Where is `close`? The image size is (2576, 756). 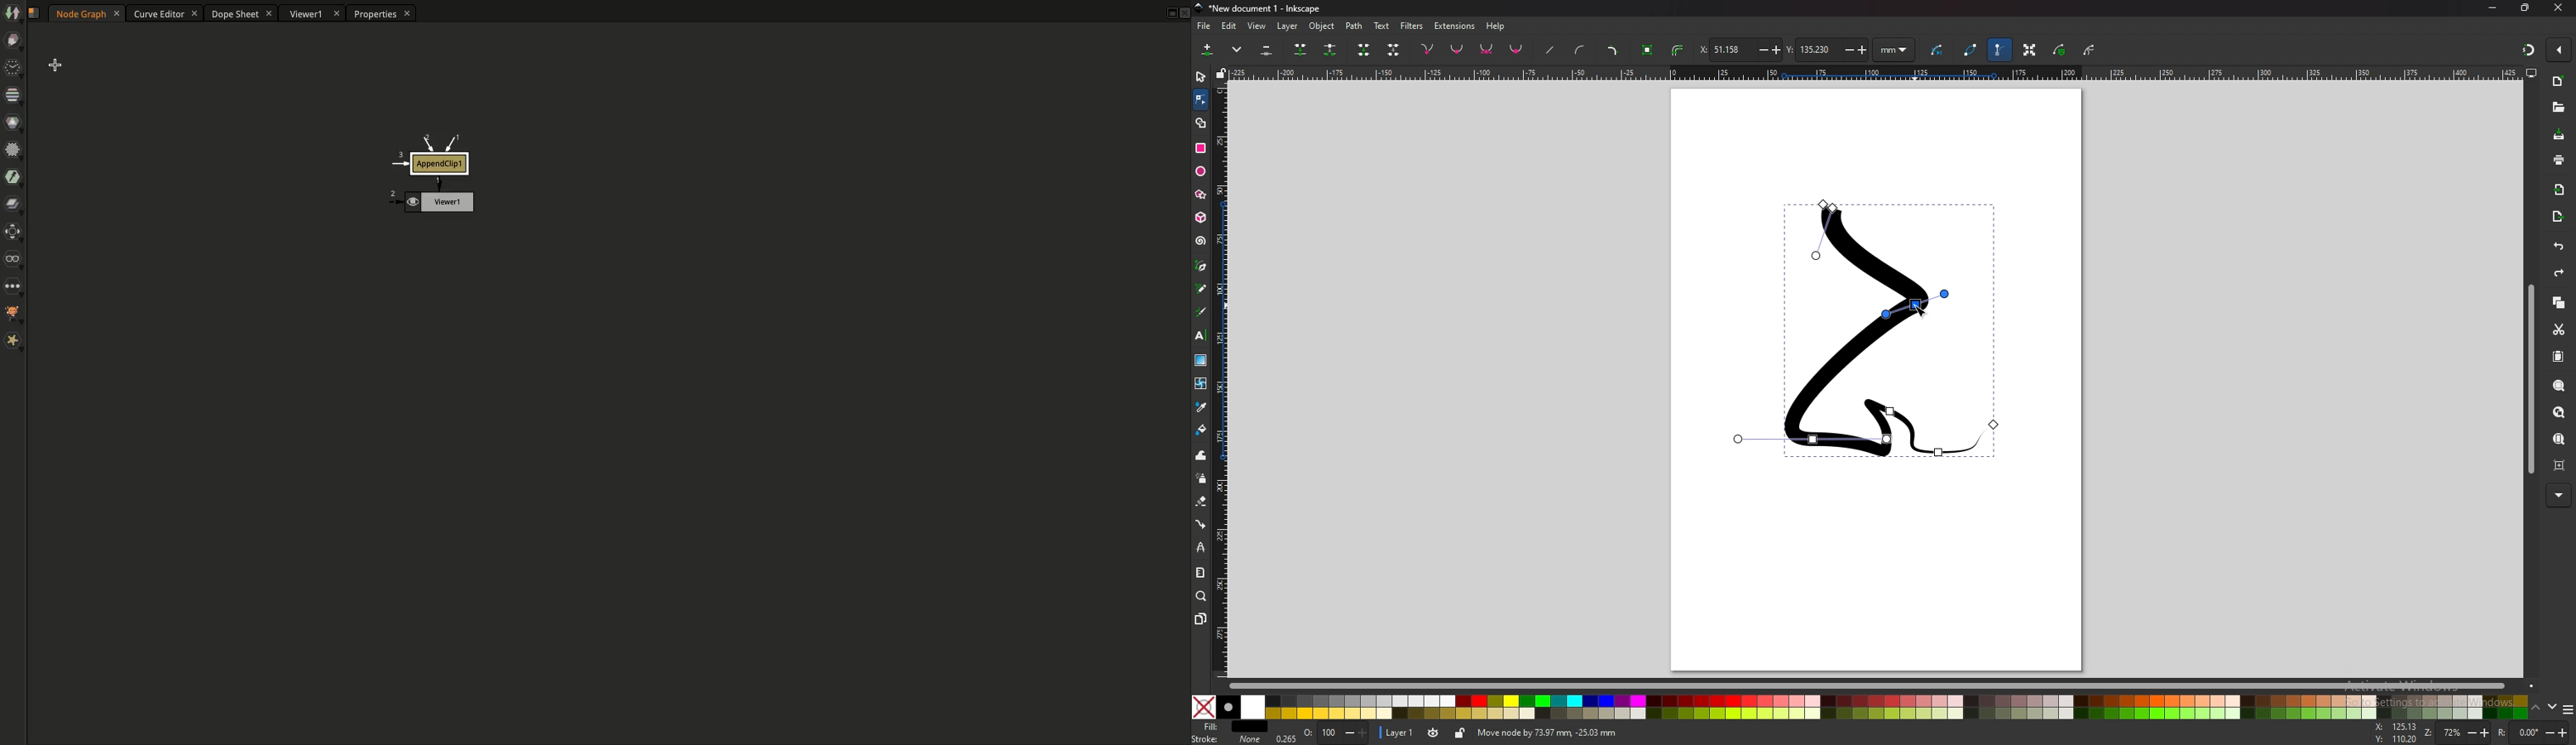 close is located at coordinates (2560, 9).